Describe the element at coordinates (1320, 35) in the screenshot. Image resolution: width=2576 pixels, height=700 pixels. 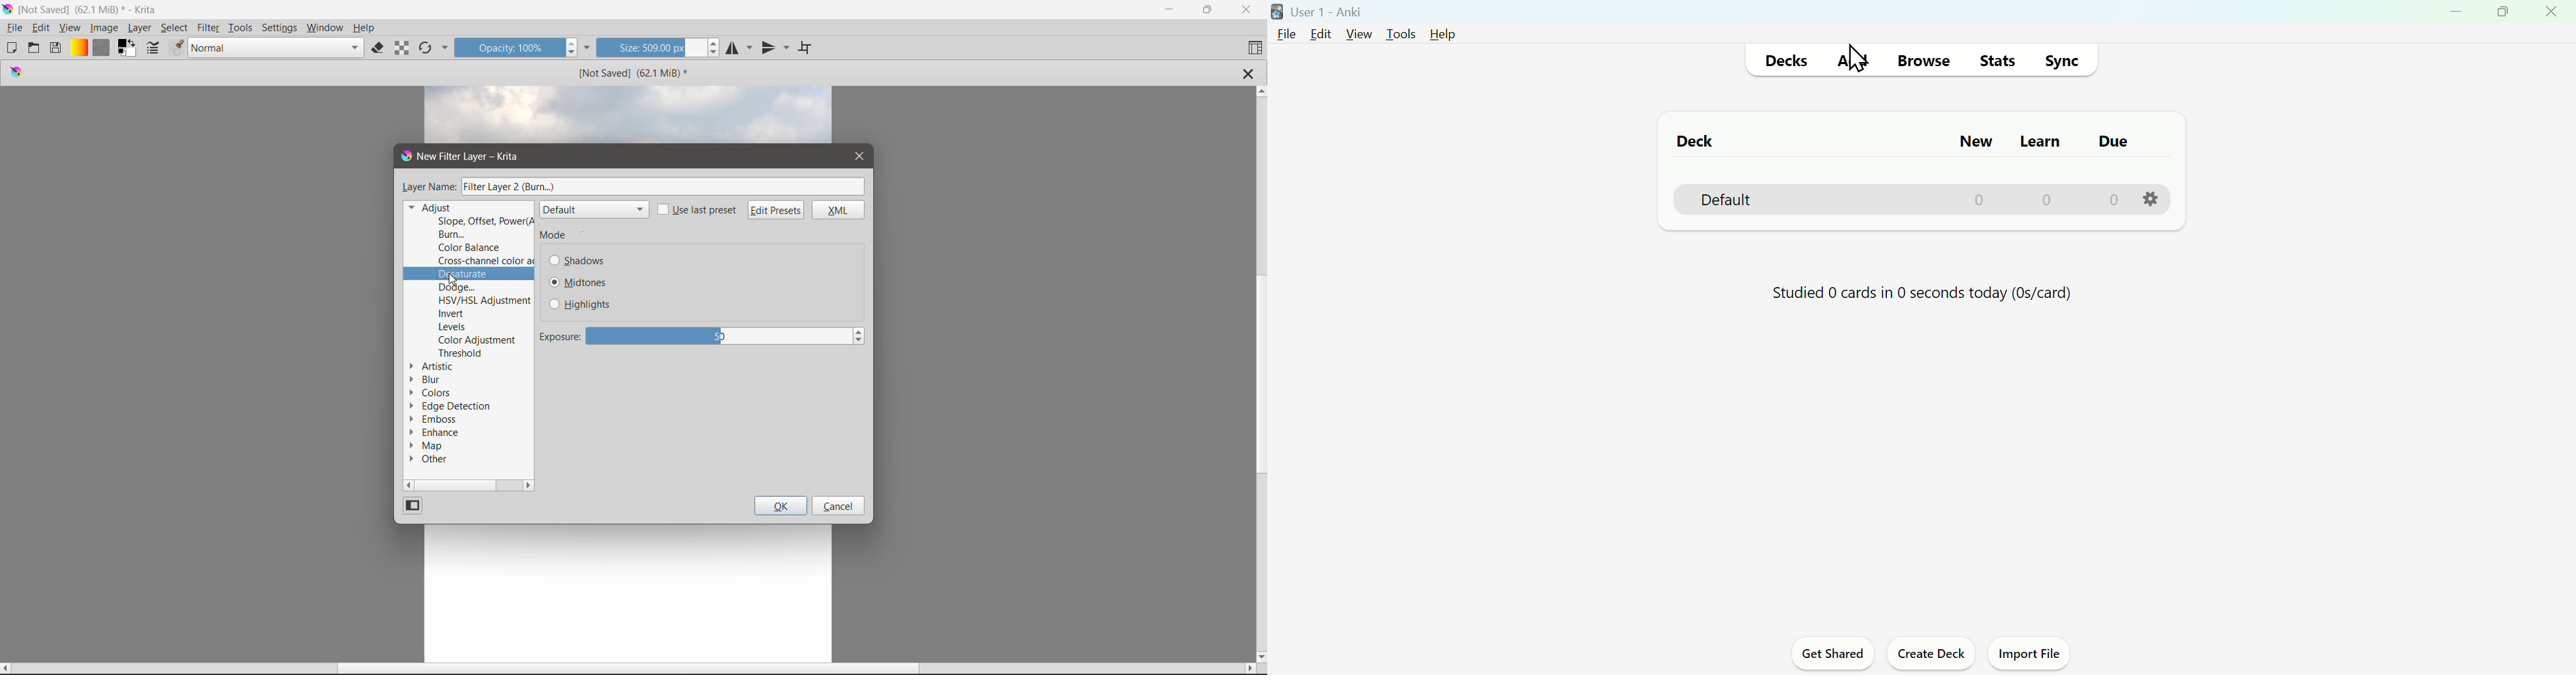
I see `Edit` at that location.